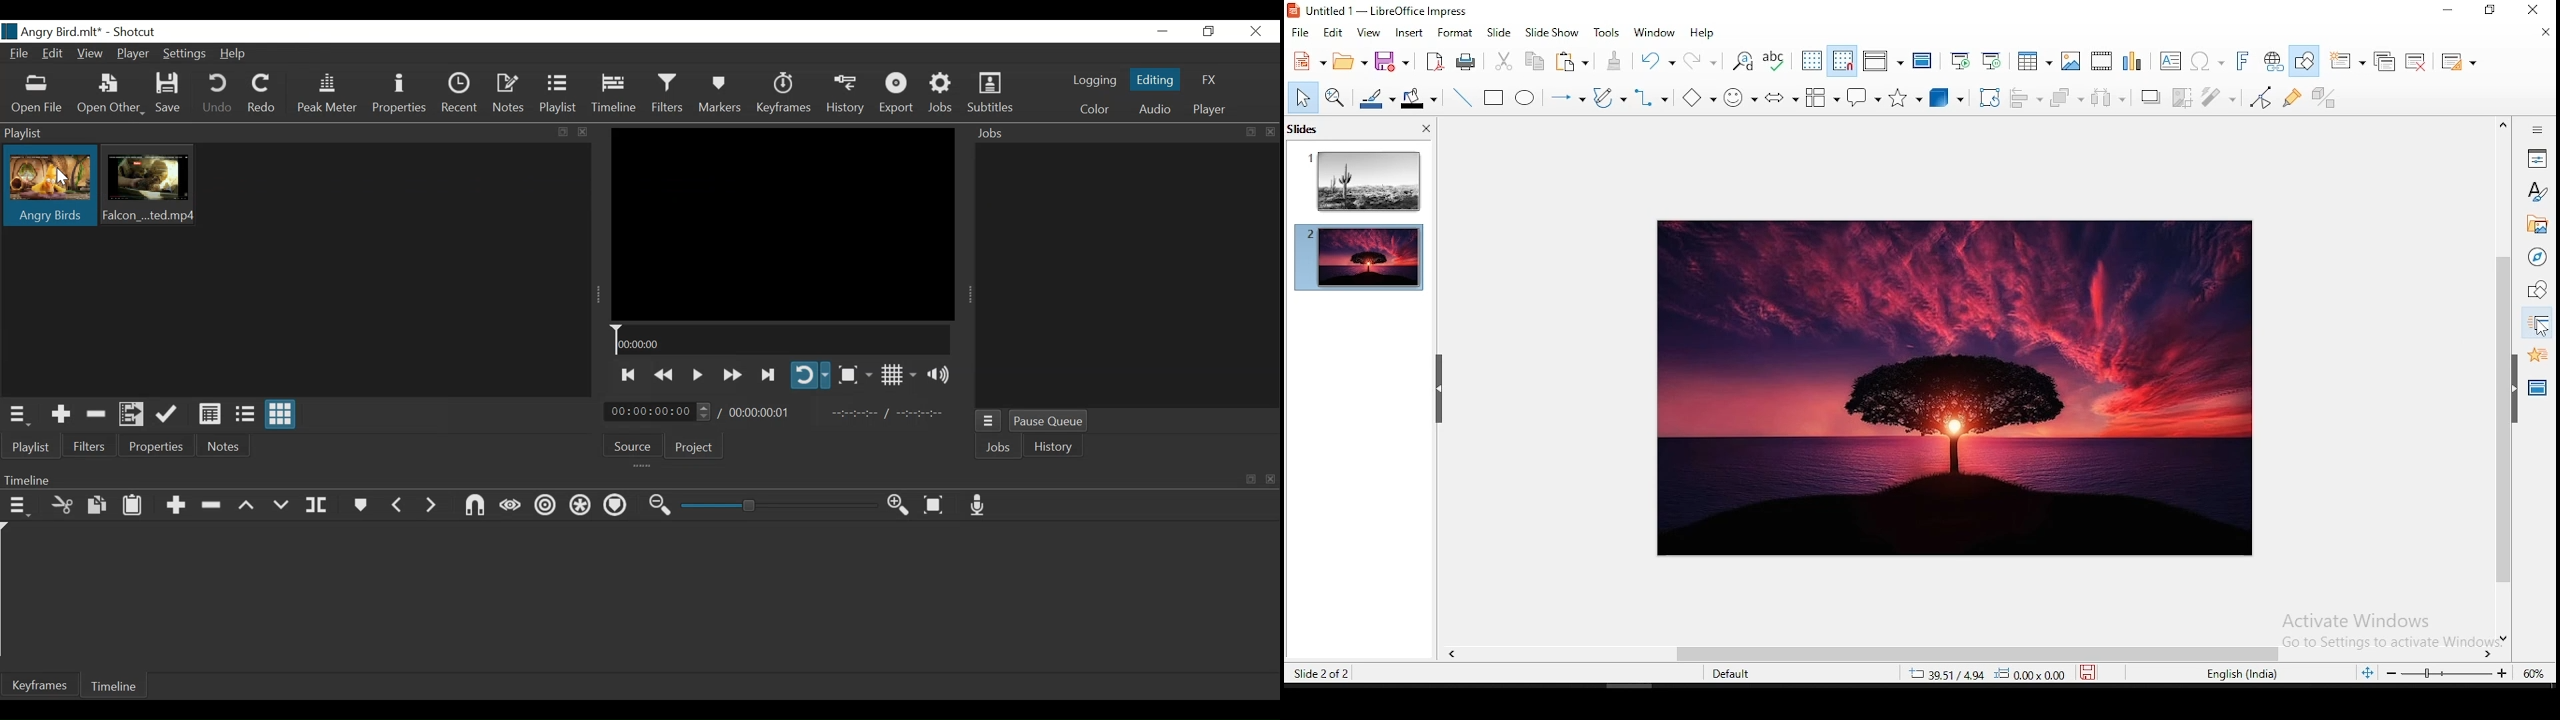  What do you see at coordinates (1903, 98) in the screenshot?
I see `stars and banners` at bounding box center [1903, 98].